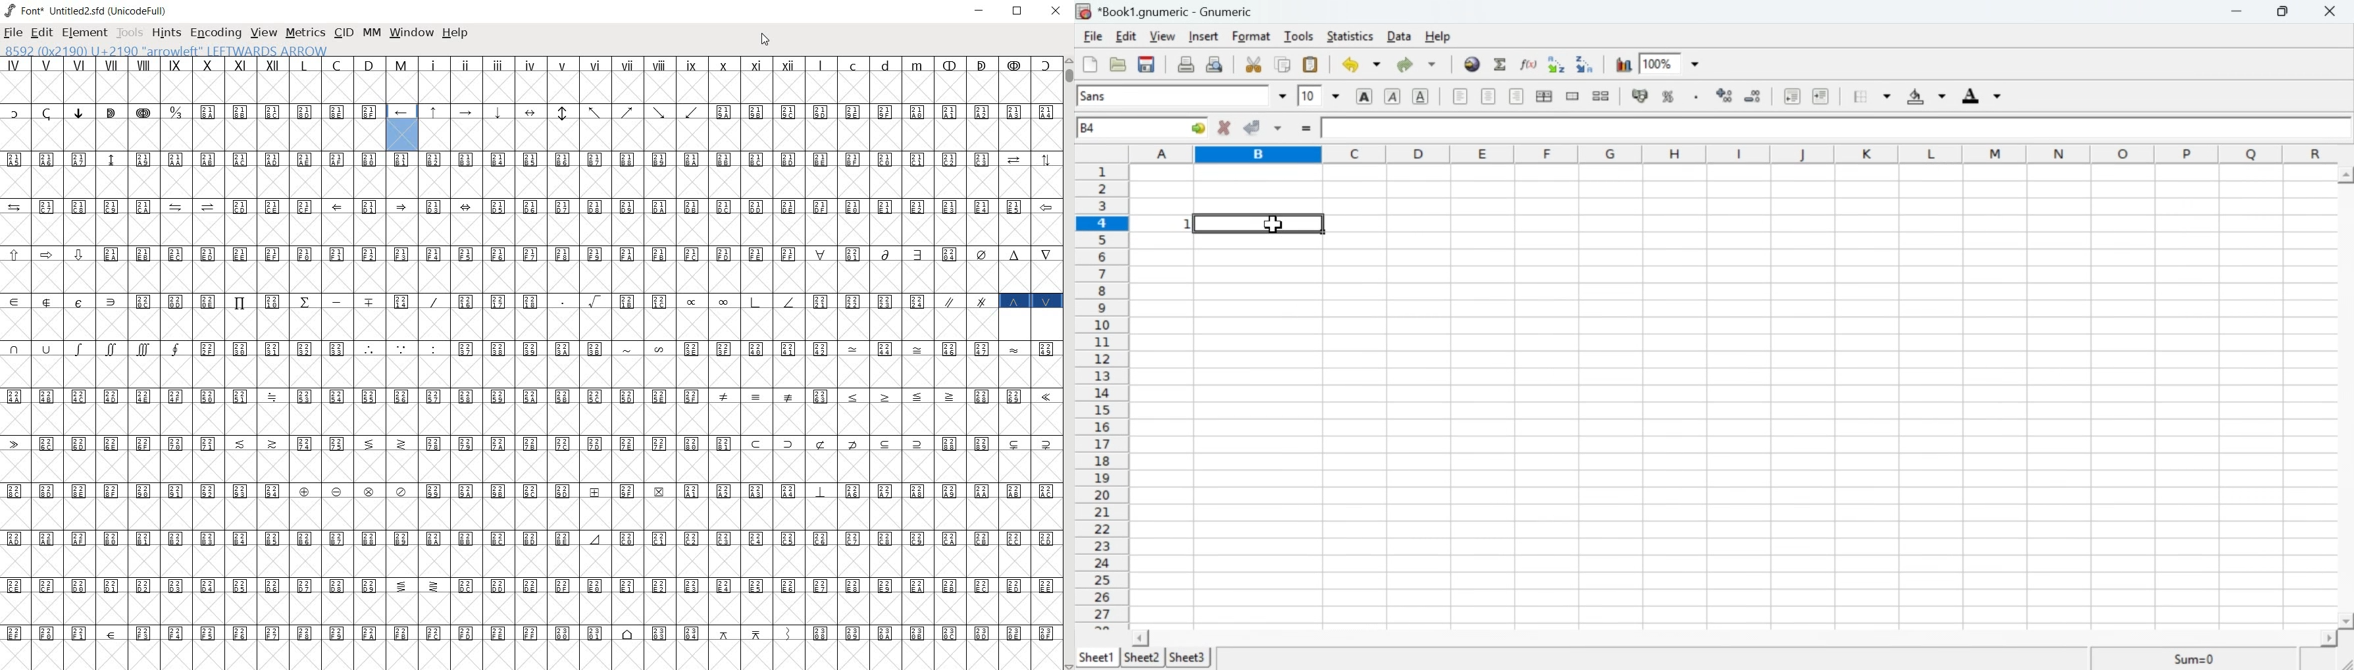  What do you see at coordinates (1472, 64) in the screenshot?
I see `Insert Hyperlink` at bounding box center [1472, 64].